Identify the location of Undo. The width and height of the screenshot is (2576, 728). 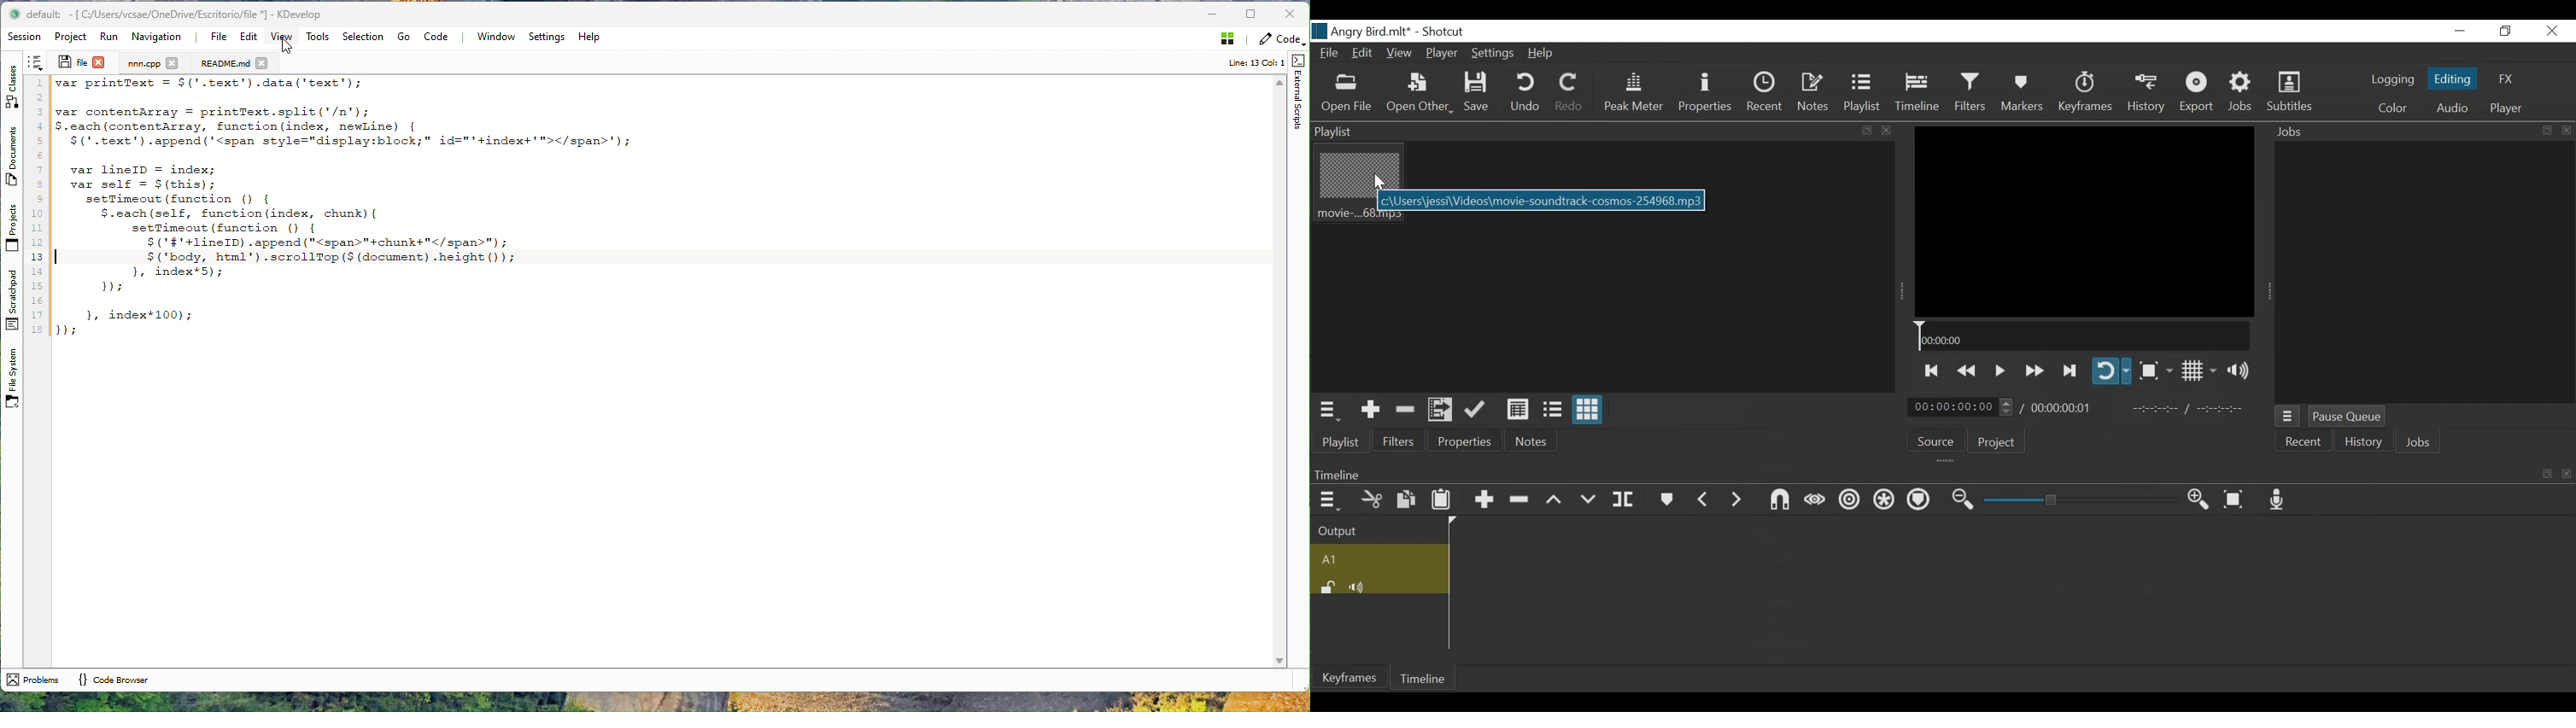
(1525, 93).